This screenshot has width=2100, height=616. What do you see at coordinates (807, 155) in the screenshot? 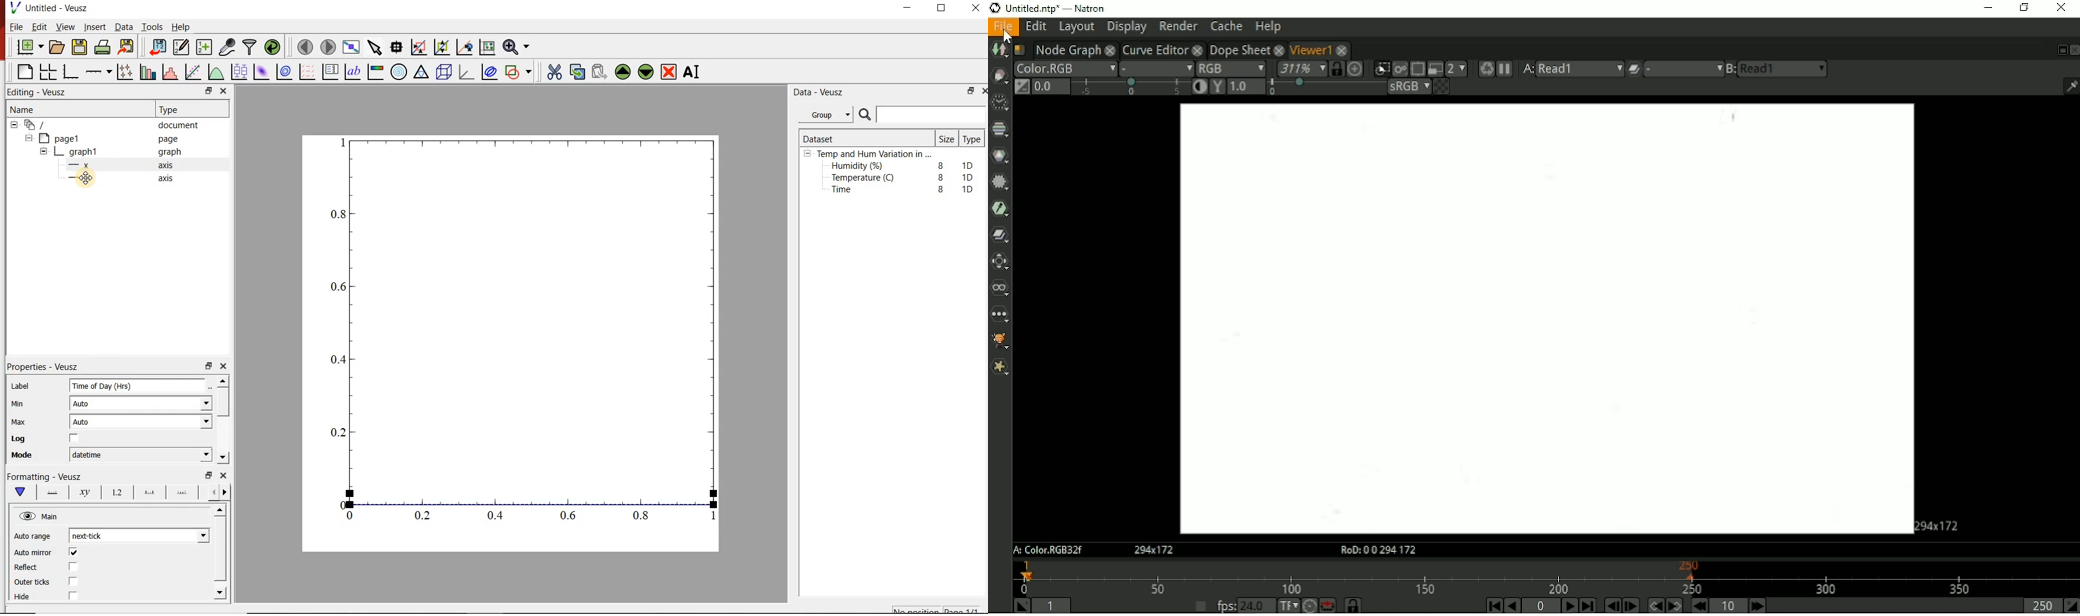
I see `hide sub menu` at bounding box center [807, 155].